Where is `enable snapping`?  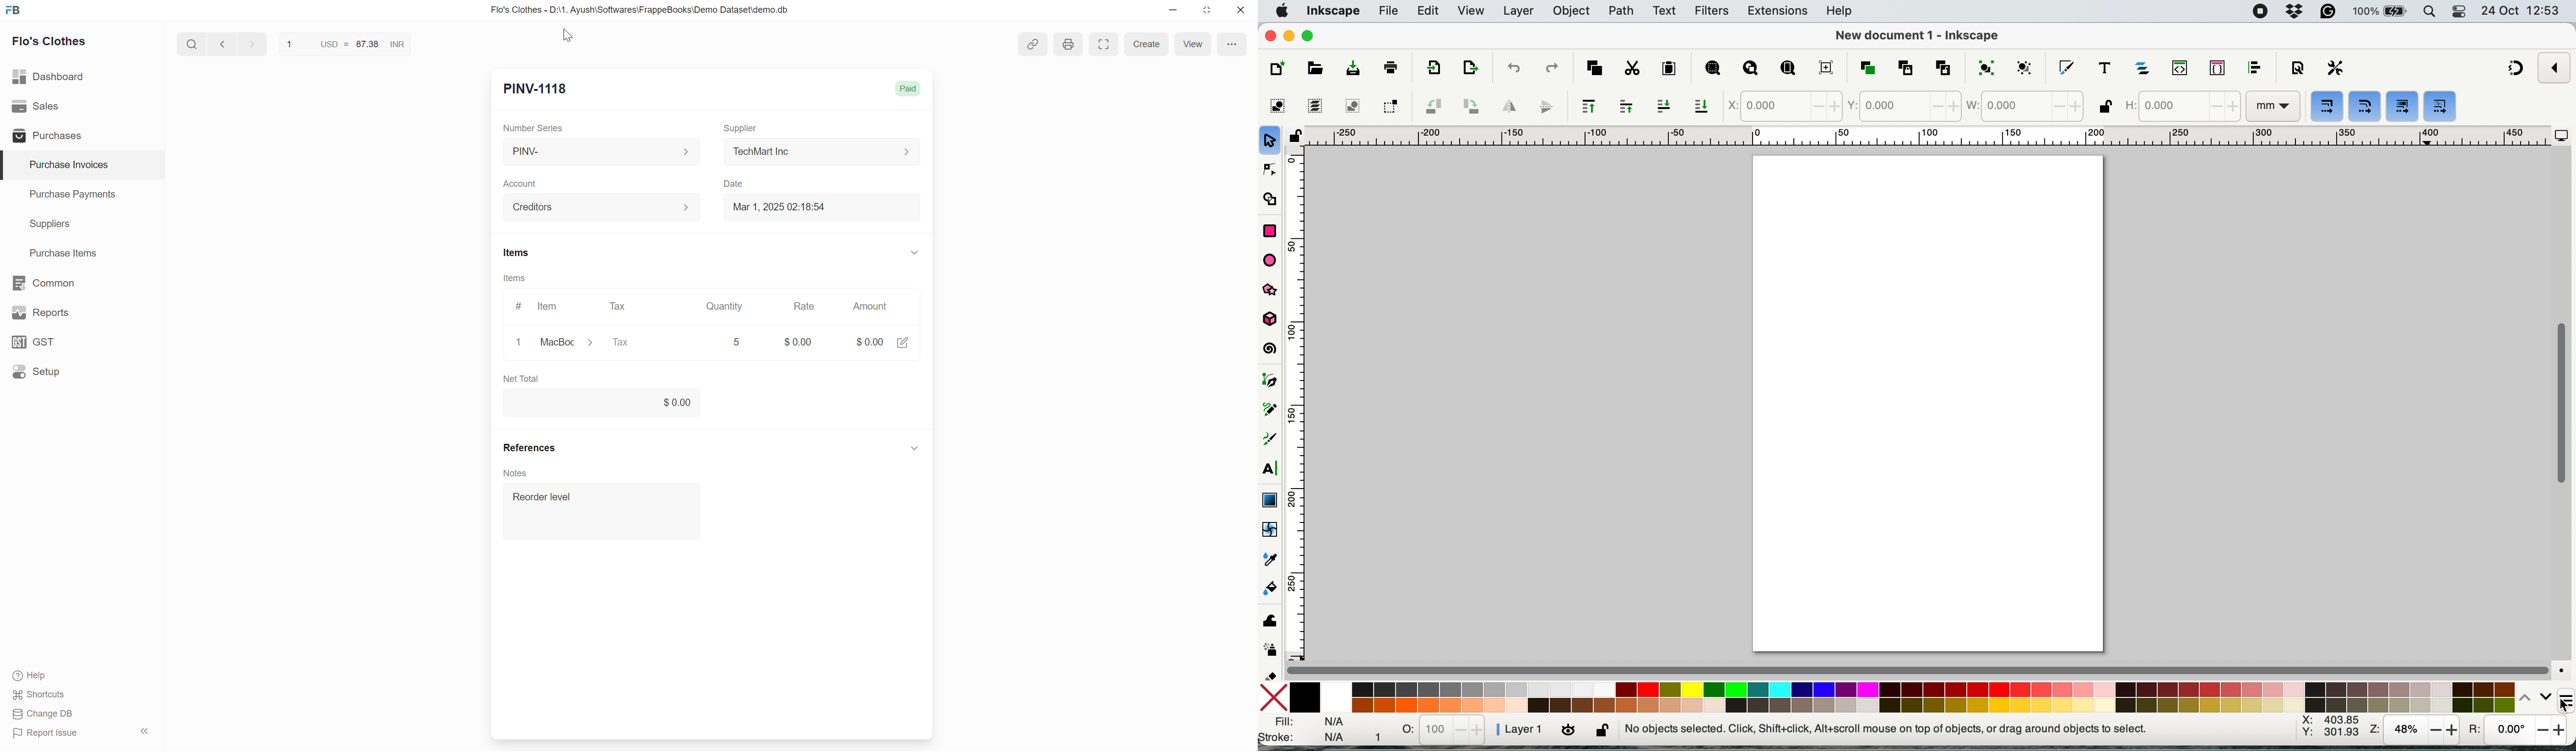 enable snapping is located at coordinates (2552, 68).